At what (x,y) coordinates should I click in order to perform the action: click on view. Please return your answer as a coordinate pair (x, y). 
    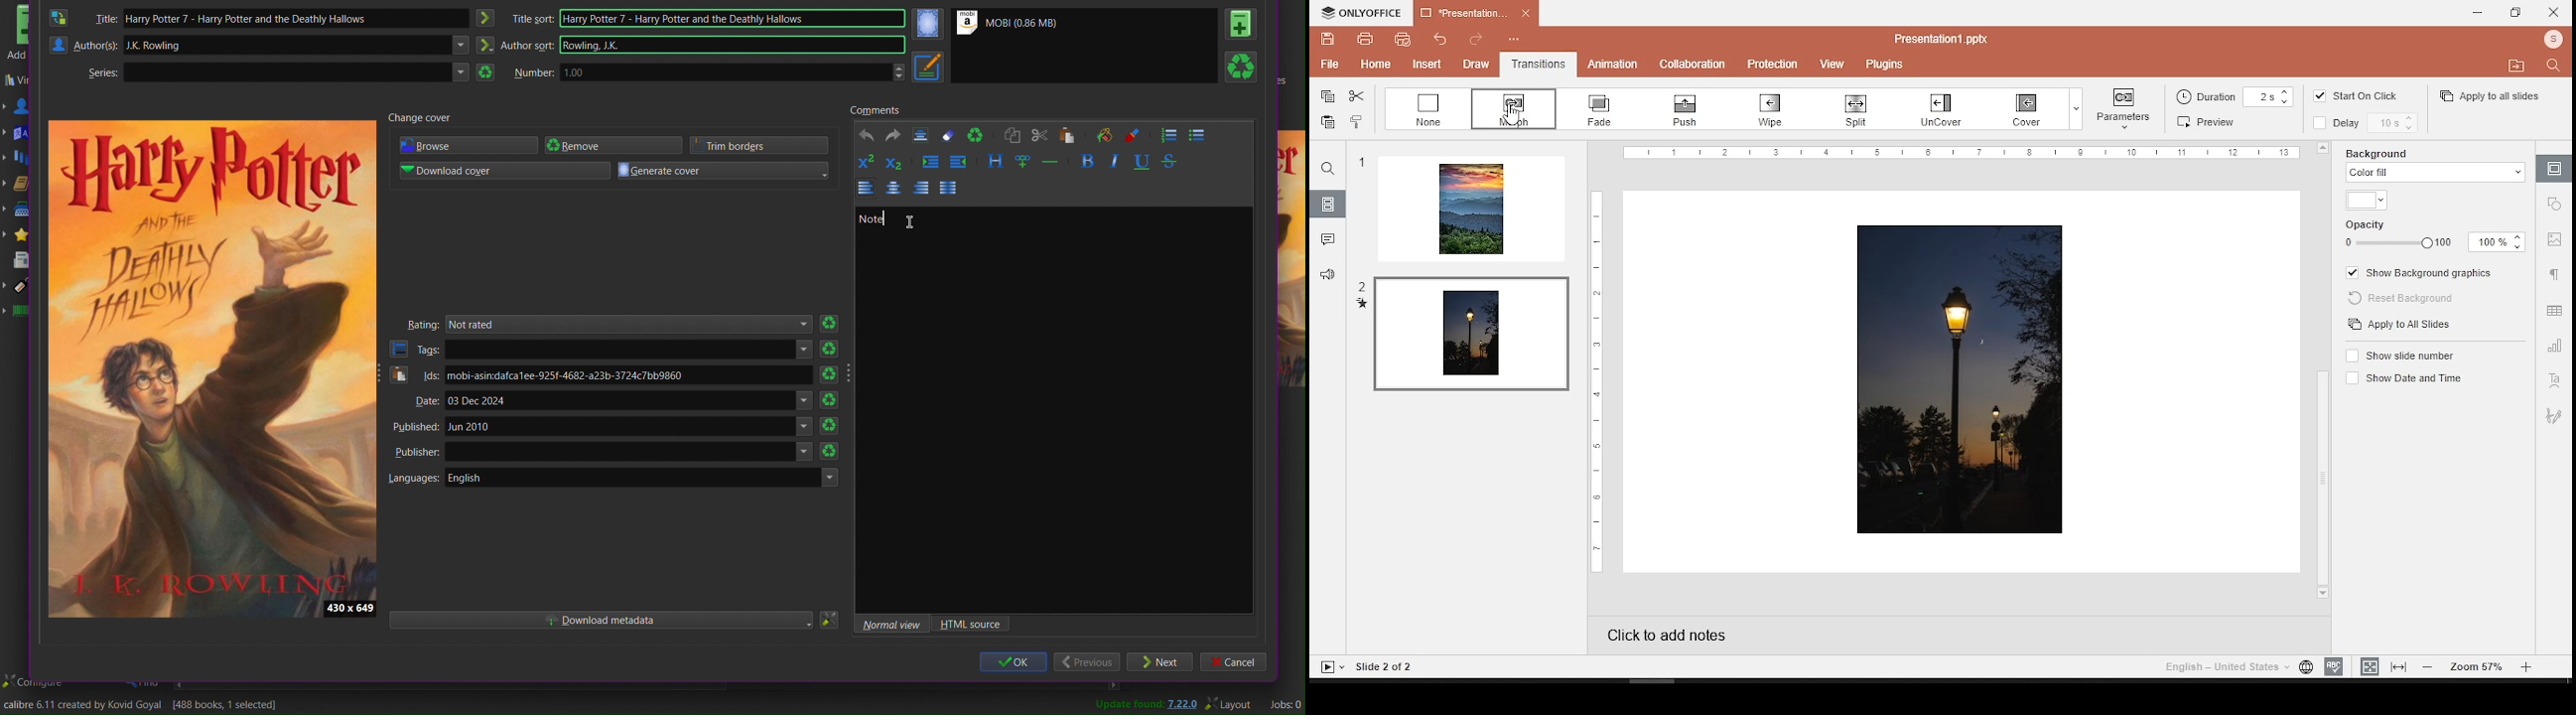
    Looking at the image, I should click on (1830, 63).